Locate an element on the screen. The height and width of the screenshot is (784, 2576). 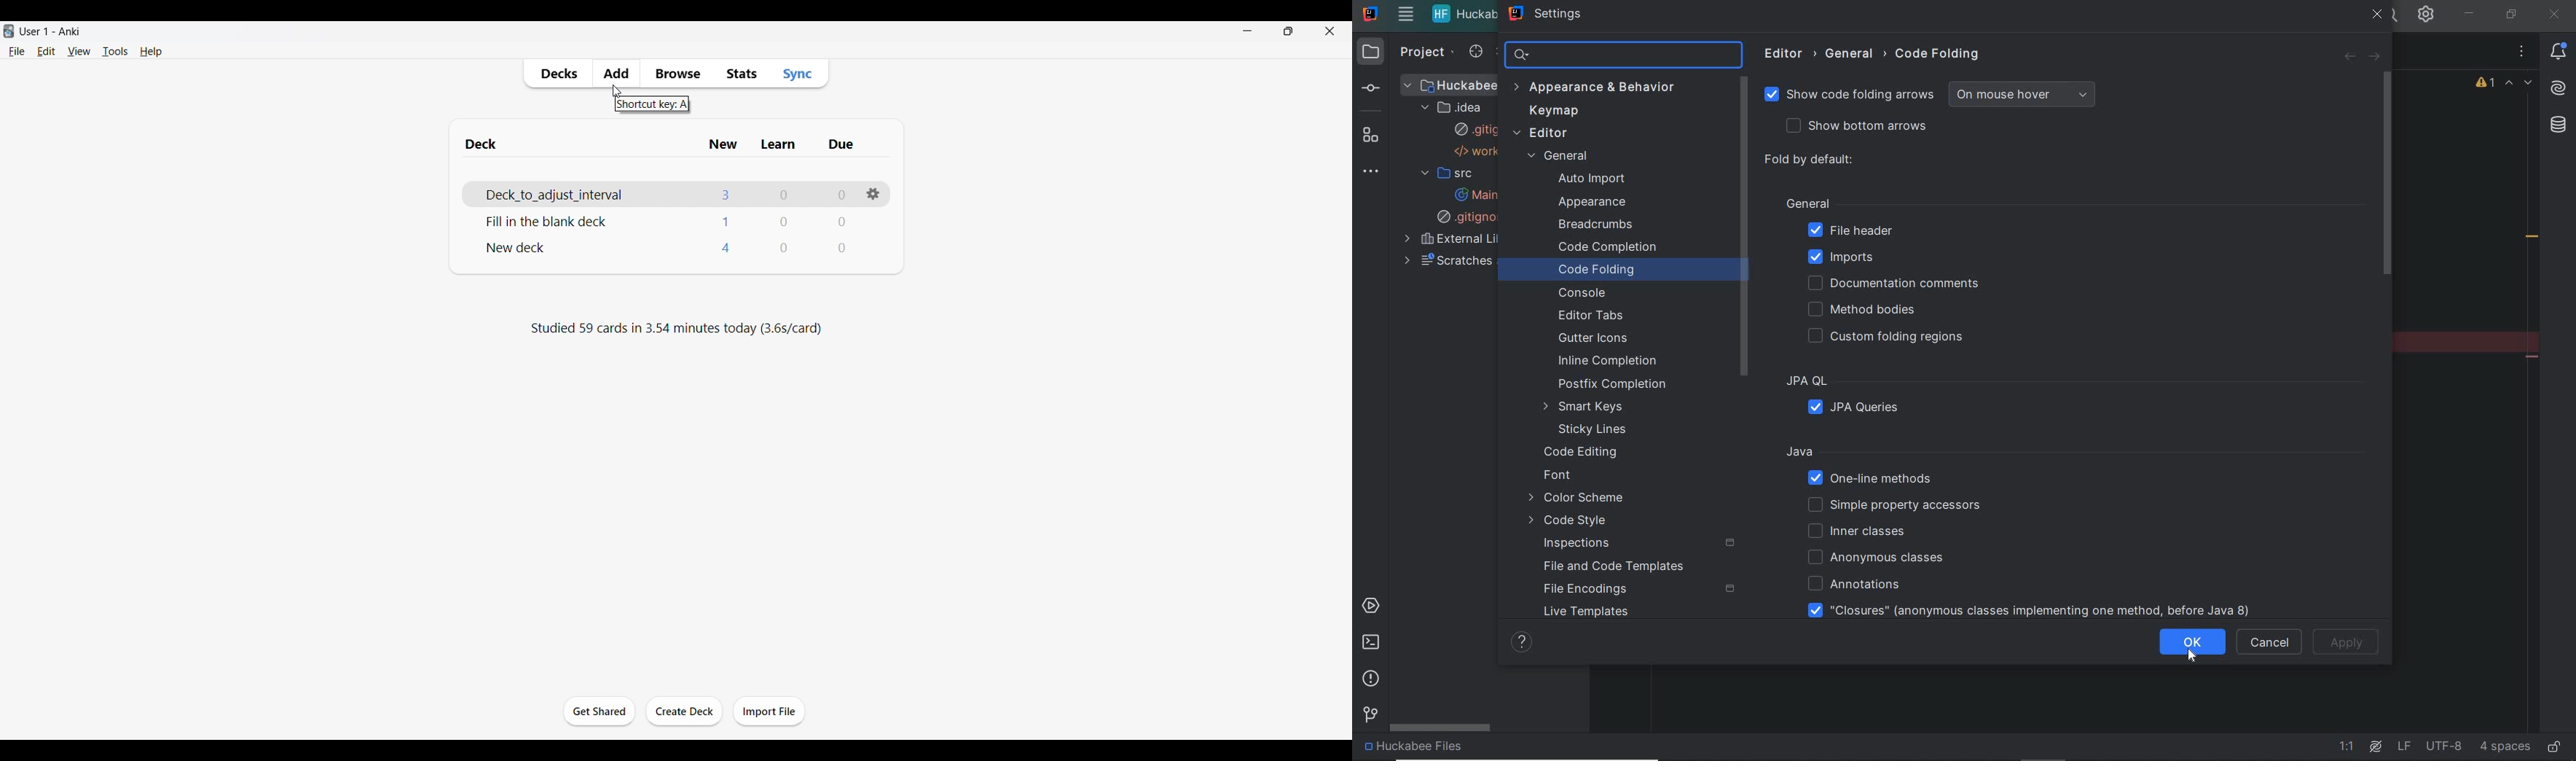
Import file is located at coordinates (769, 710).